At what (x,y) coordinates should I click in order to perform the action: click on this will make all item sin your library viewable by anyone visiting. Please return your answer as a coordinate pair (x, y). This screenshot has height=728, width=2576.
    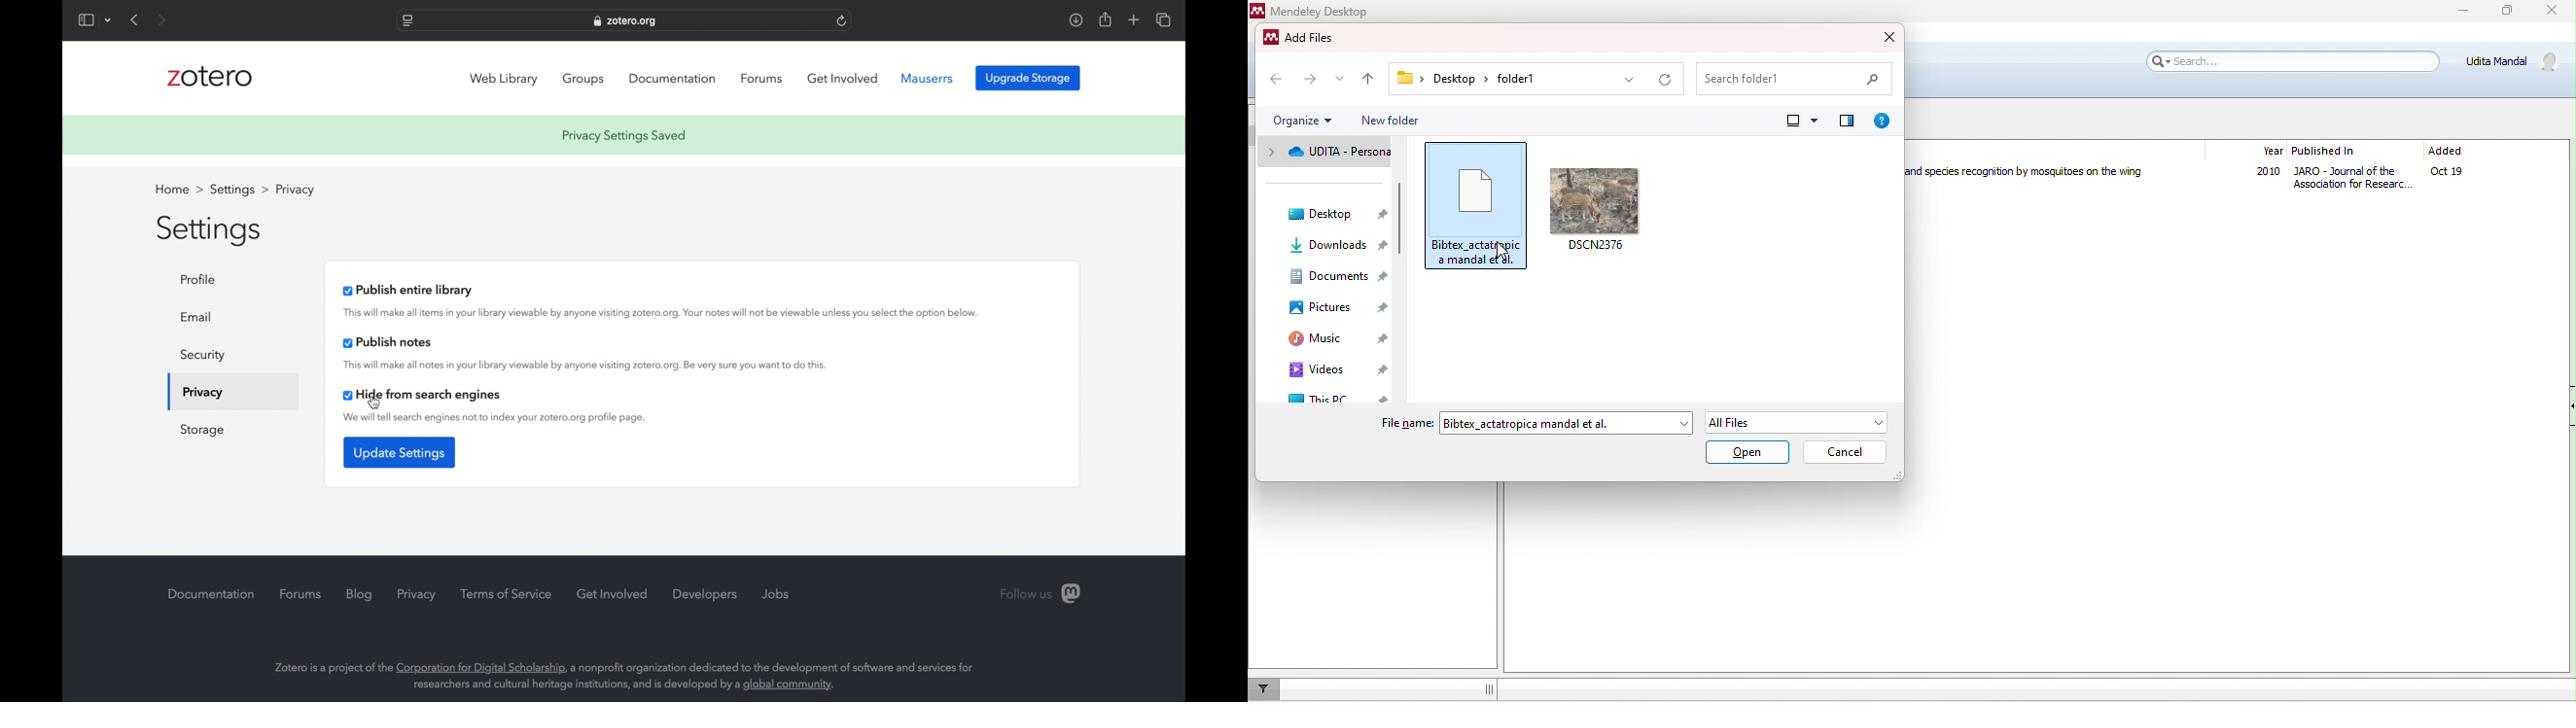
    Looking at the image, I should click on (663, 313).